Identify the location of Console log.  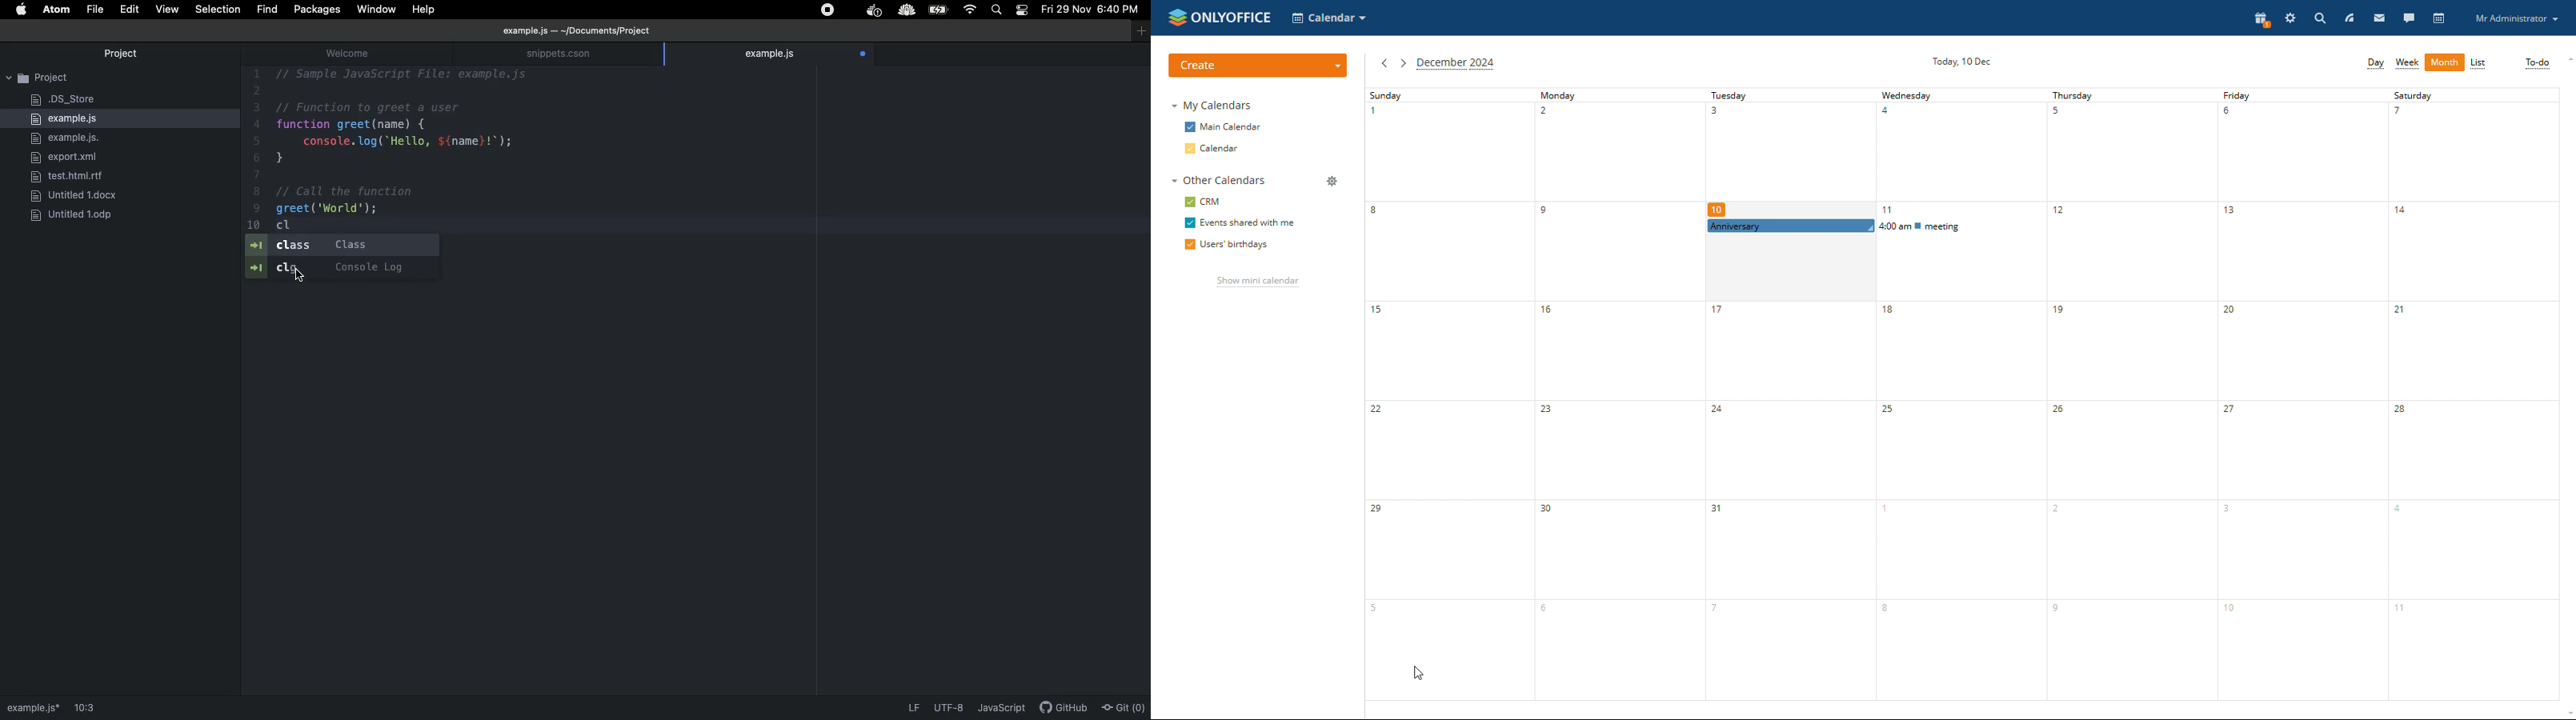
(330, 267).